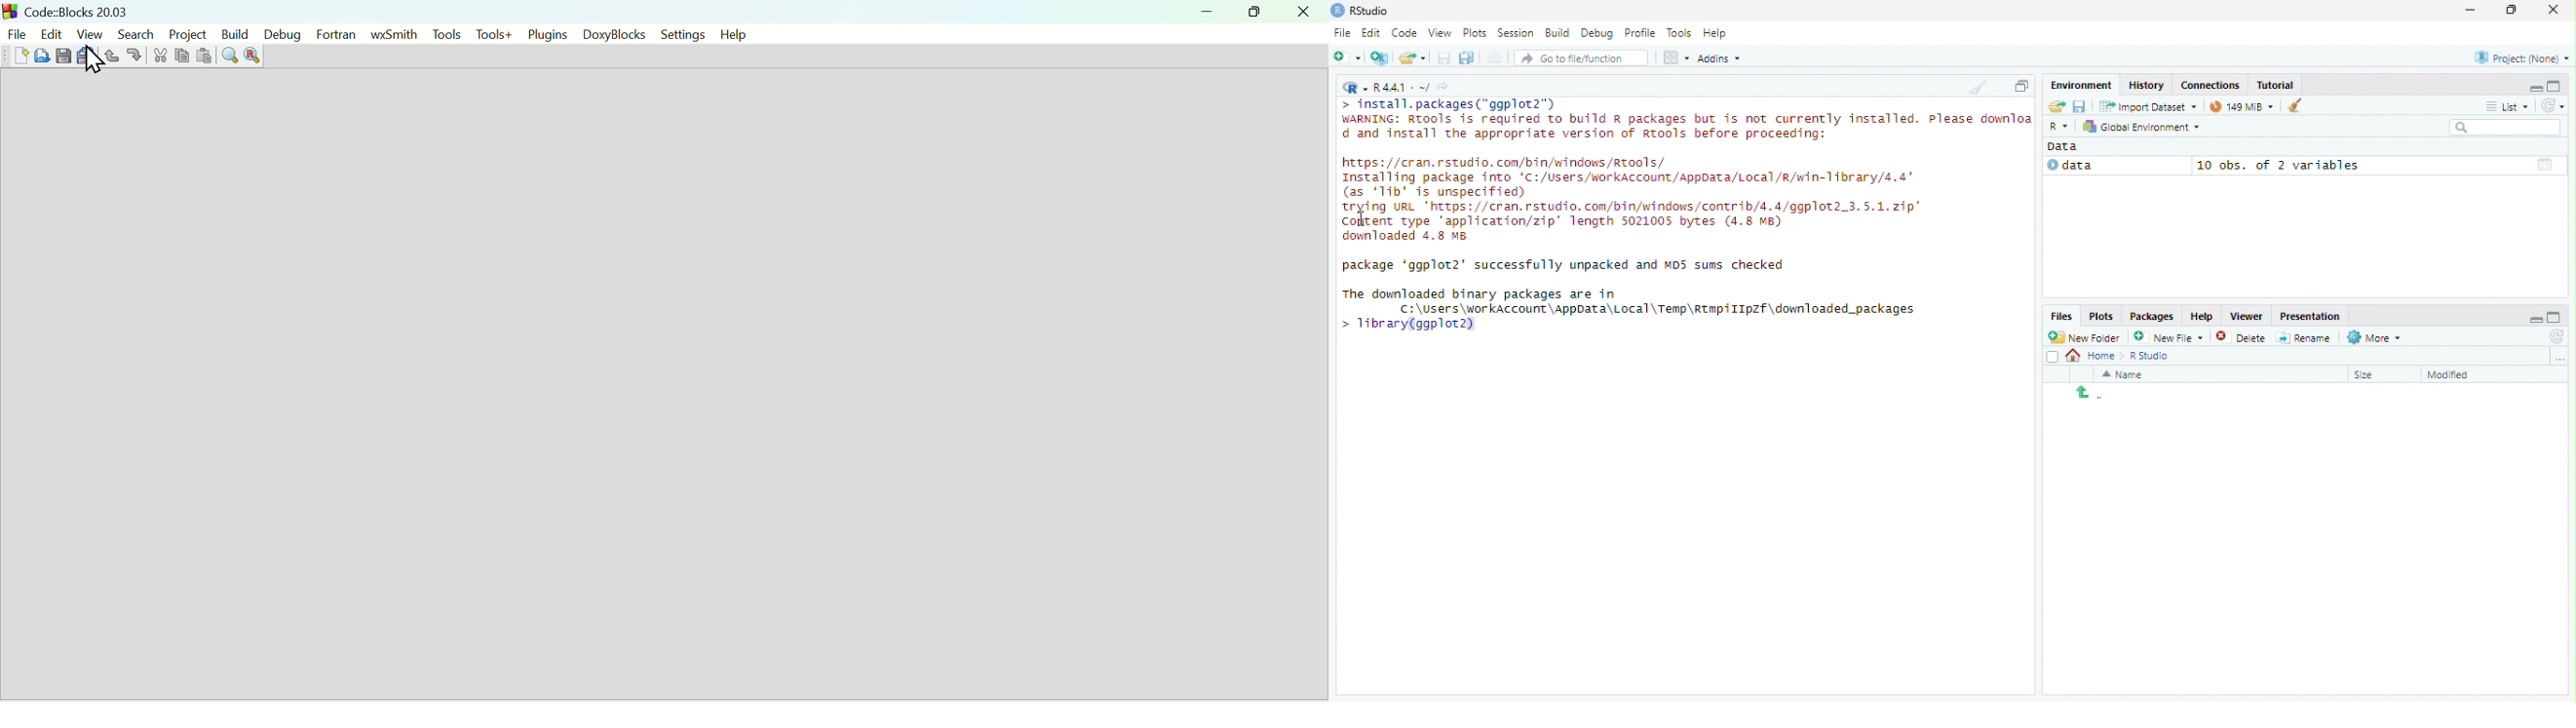  What do you see at coordinates (232, 35) in the screenshot?
I see `Build` at bounding box center [232, 35].